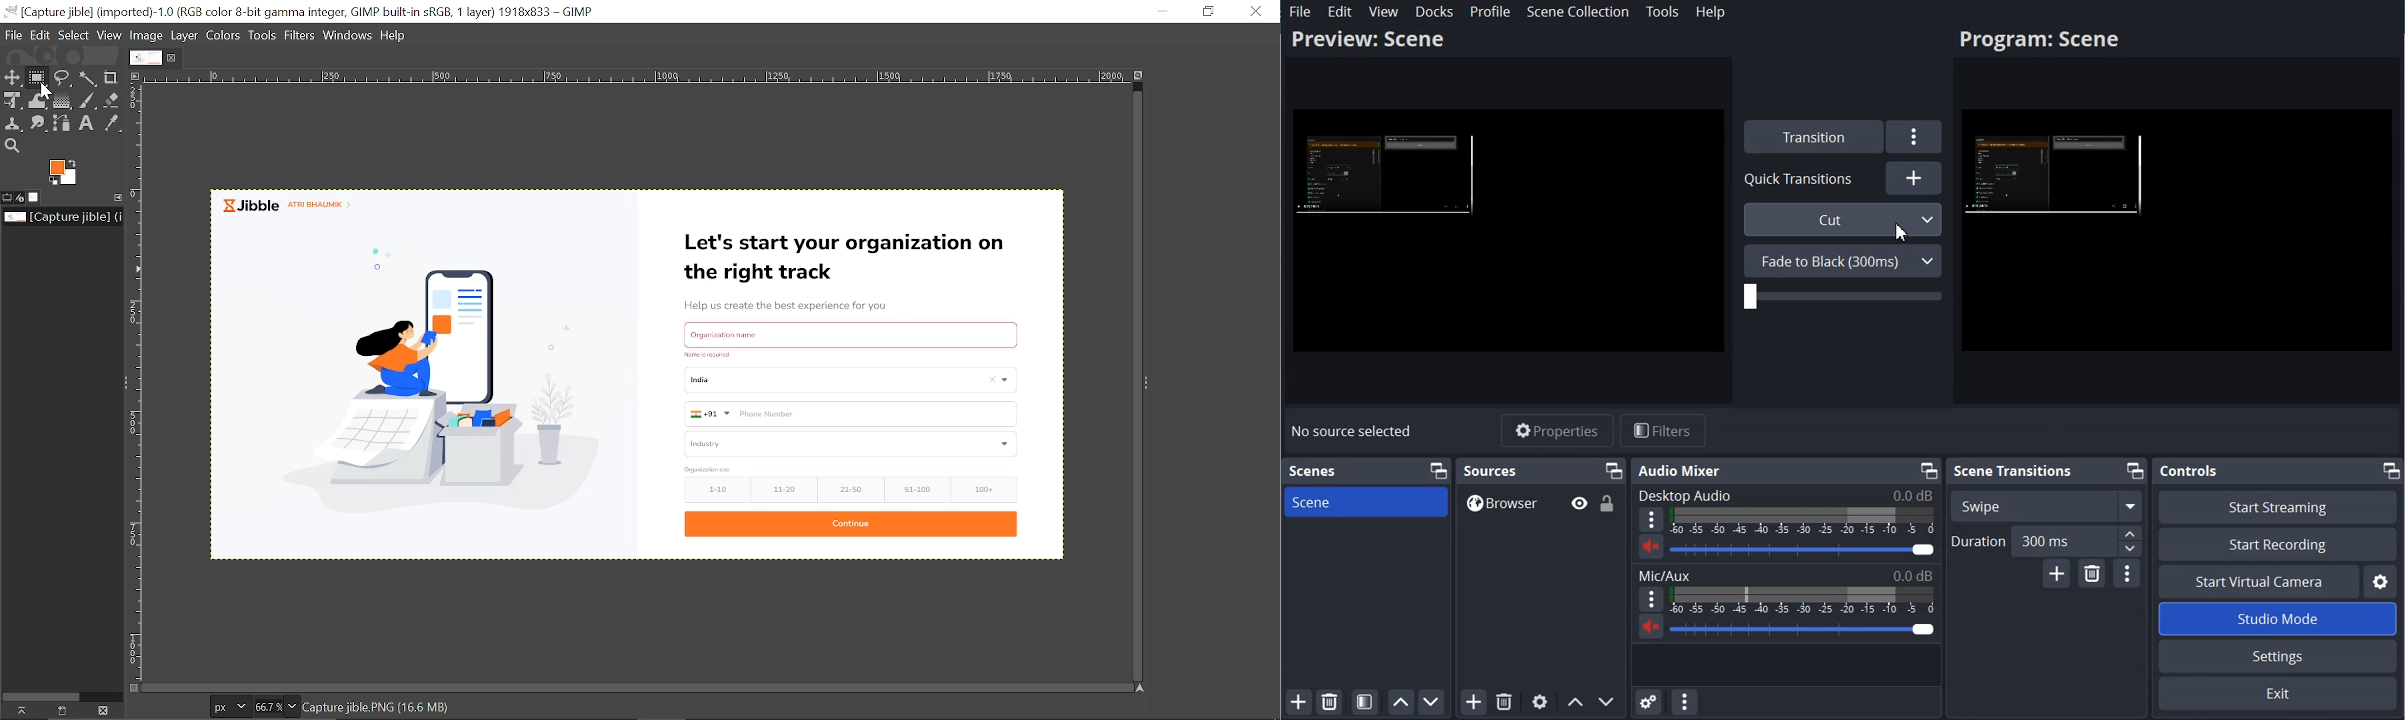 This screenshot has height=728, width=2408. What do you see at coordinates (87, 123) in the screenshot?
I see `Text tool` at bounding box center [87, 123].